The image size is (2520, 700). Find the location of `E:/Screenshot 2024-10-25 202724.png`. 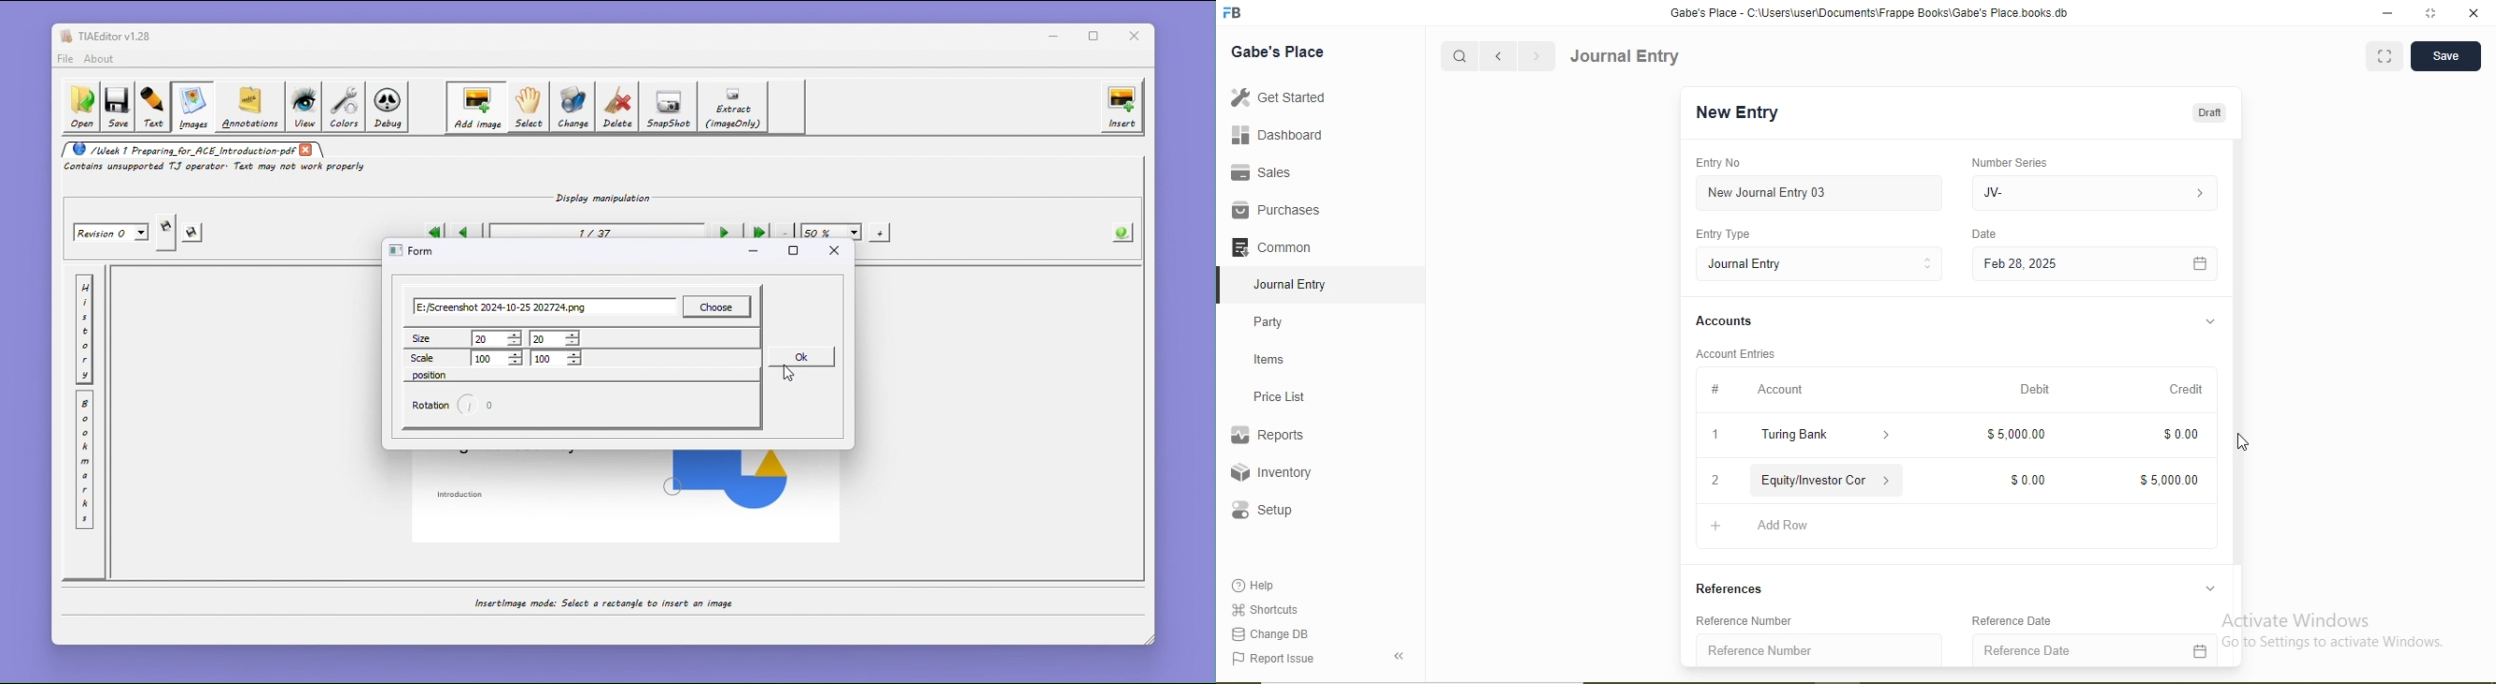

E:/Screenshot 2024-10-25 202724.png is located at coordinates (545, 307).